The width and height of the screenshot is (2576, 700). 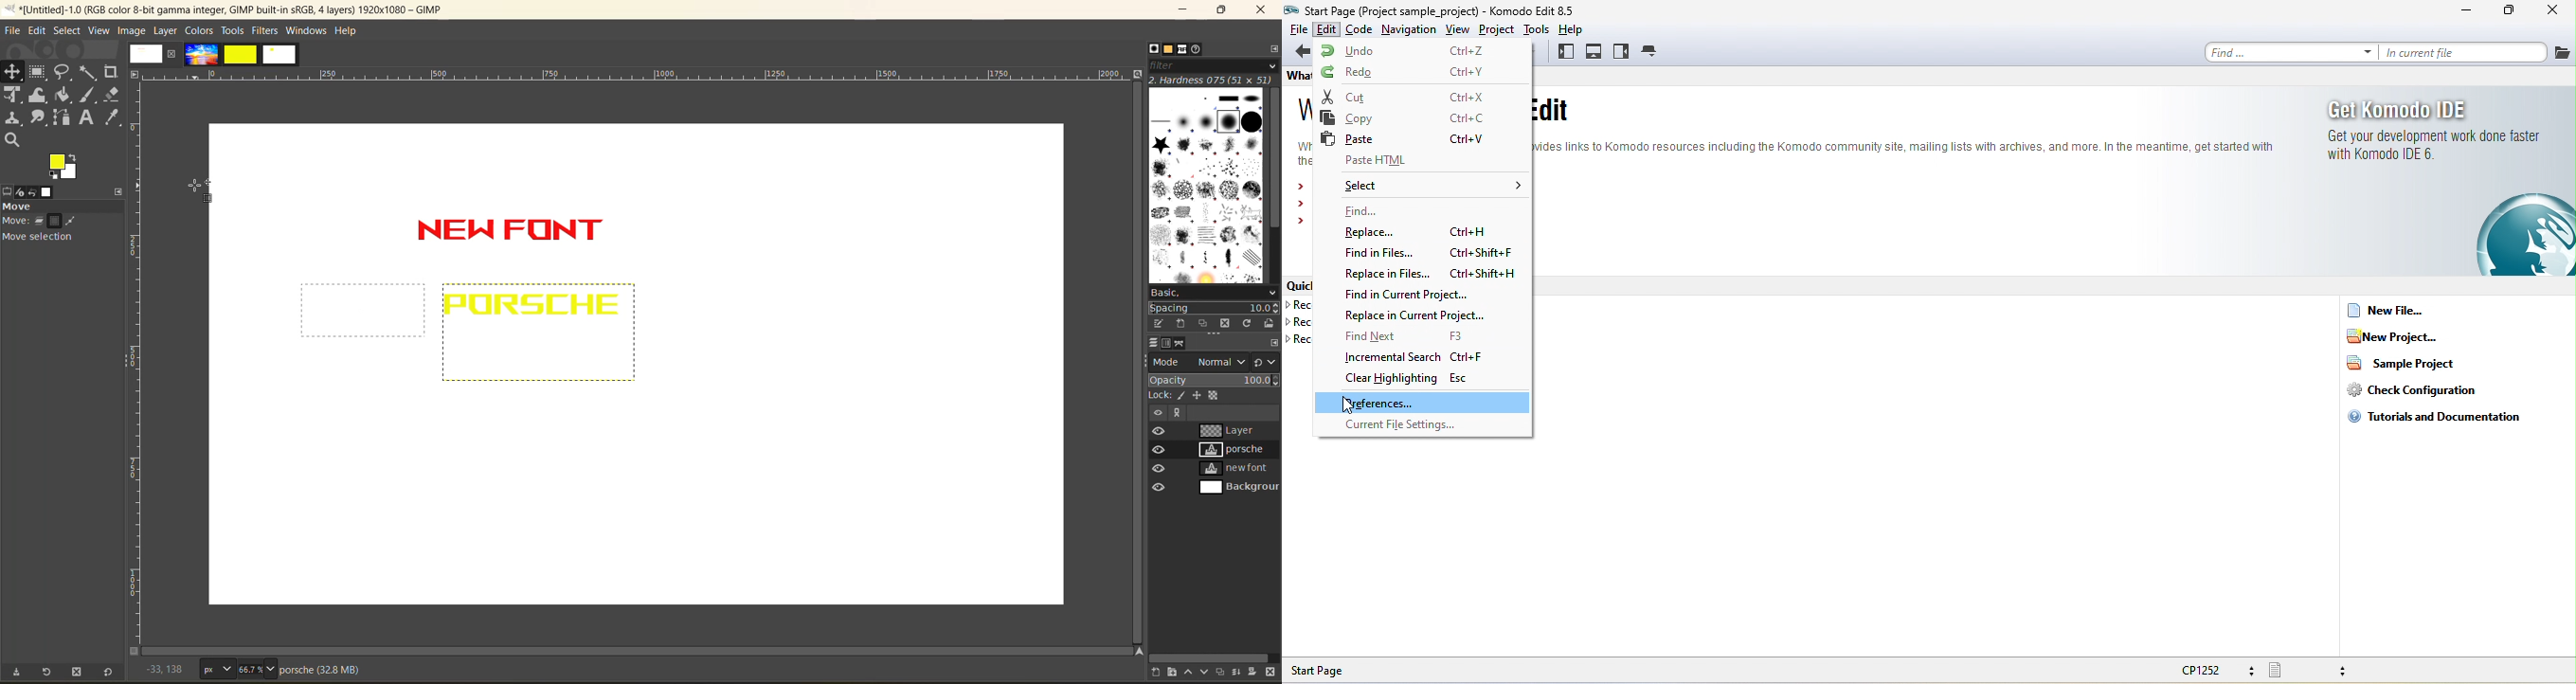 What do you see at coordinates (87, 118) in the screenshot?
I see `text` at bounding box center [87, 118].